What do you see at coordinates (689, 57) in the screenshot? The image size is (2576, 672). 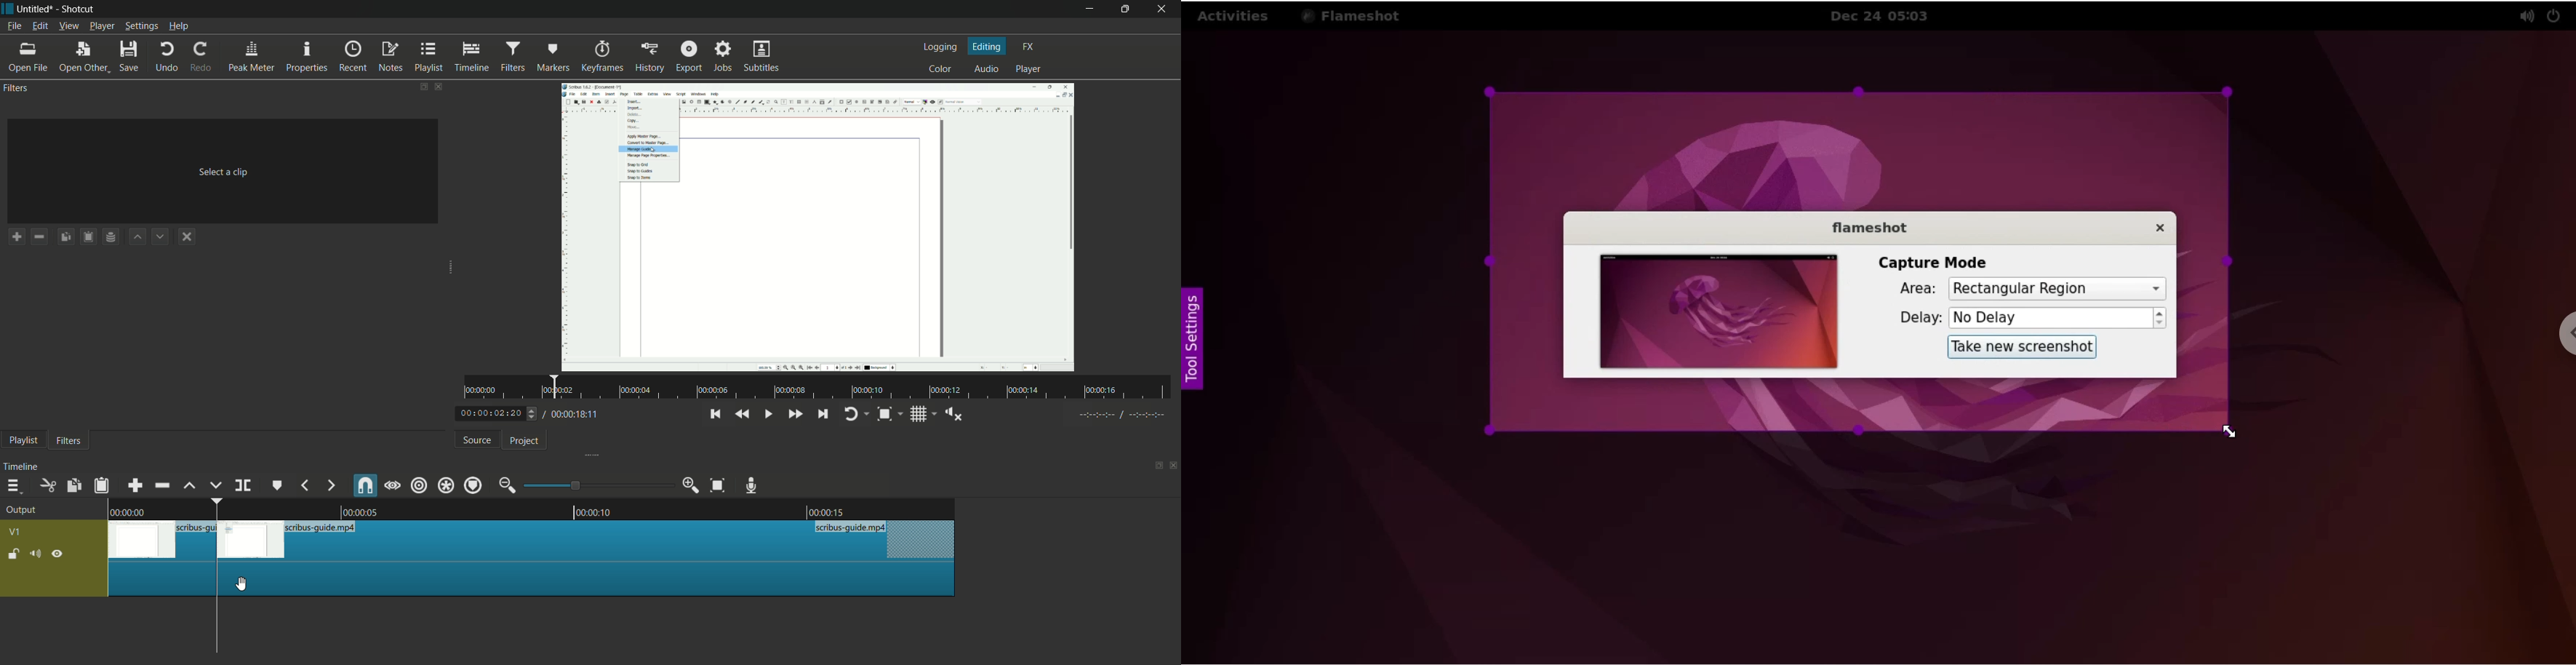 I see `export` at bounding box center [689, 57].